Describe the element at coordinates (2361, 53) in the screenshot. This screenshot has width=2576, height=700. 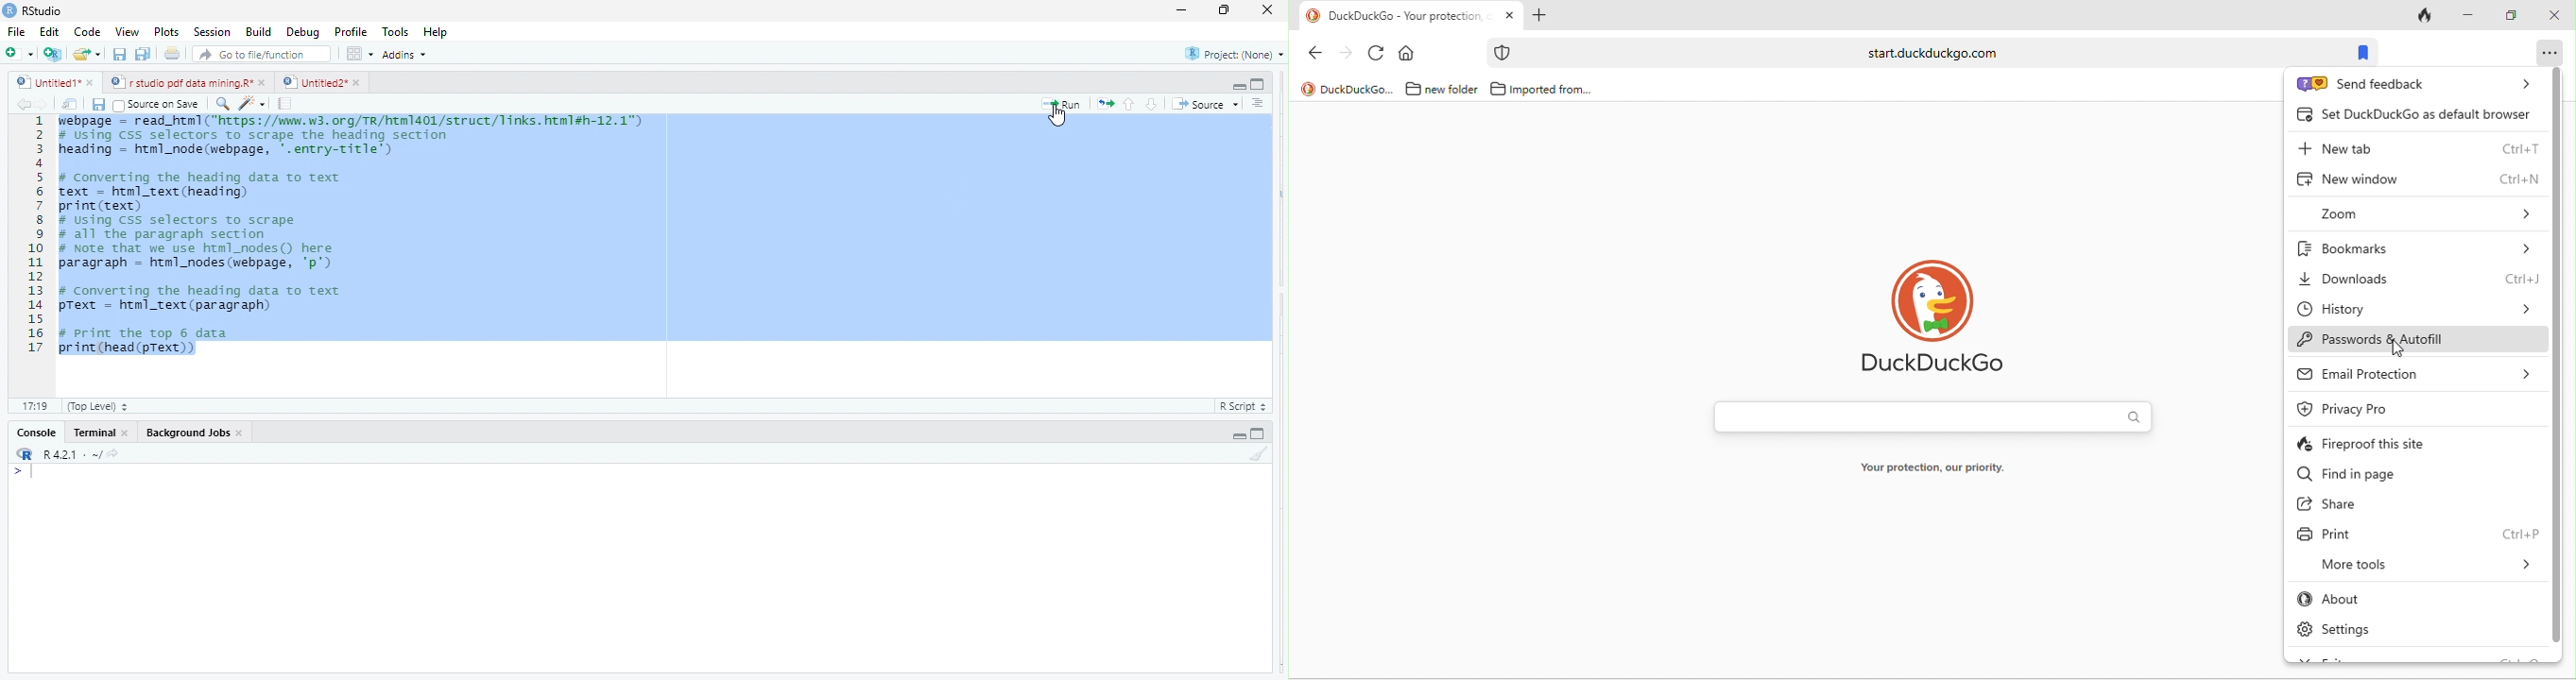
I see `bookmark` at that location.